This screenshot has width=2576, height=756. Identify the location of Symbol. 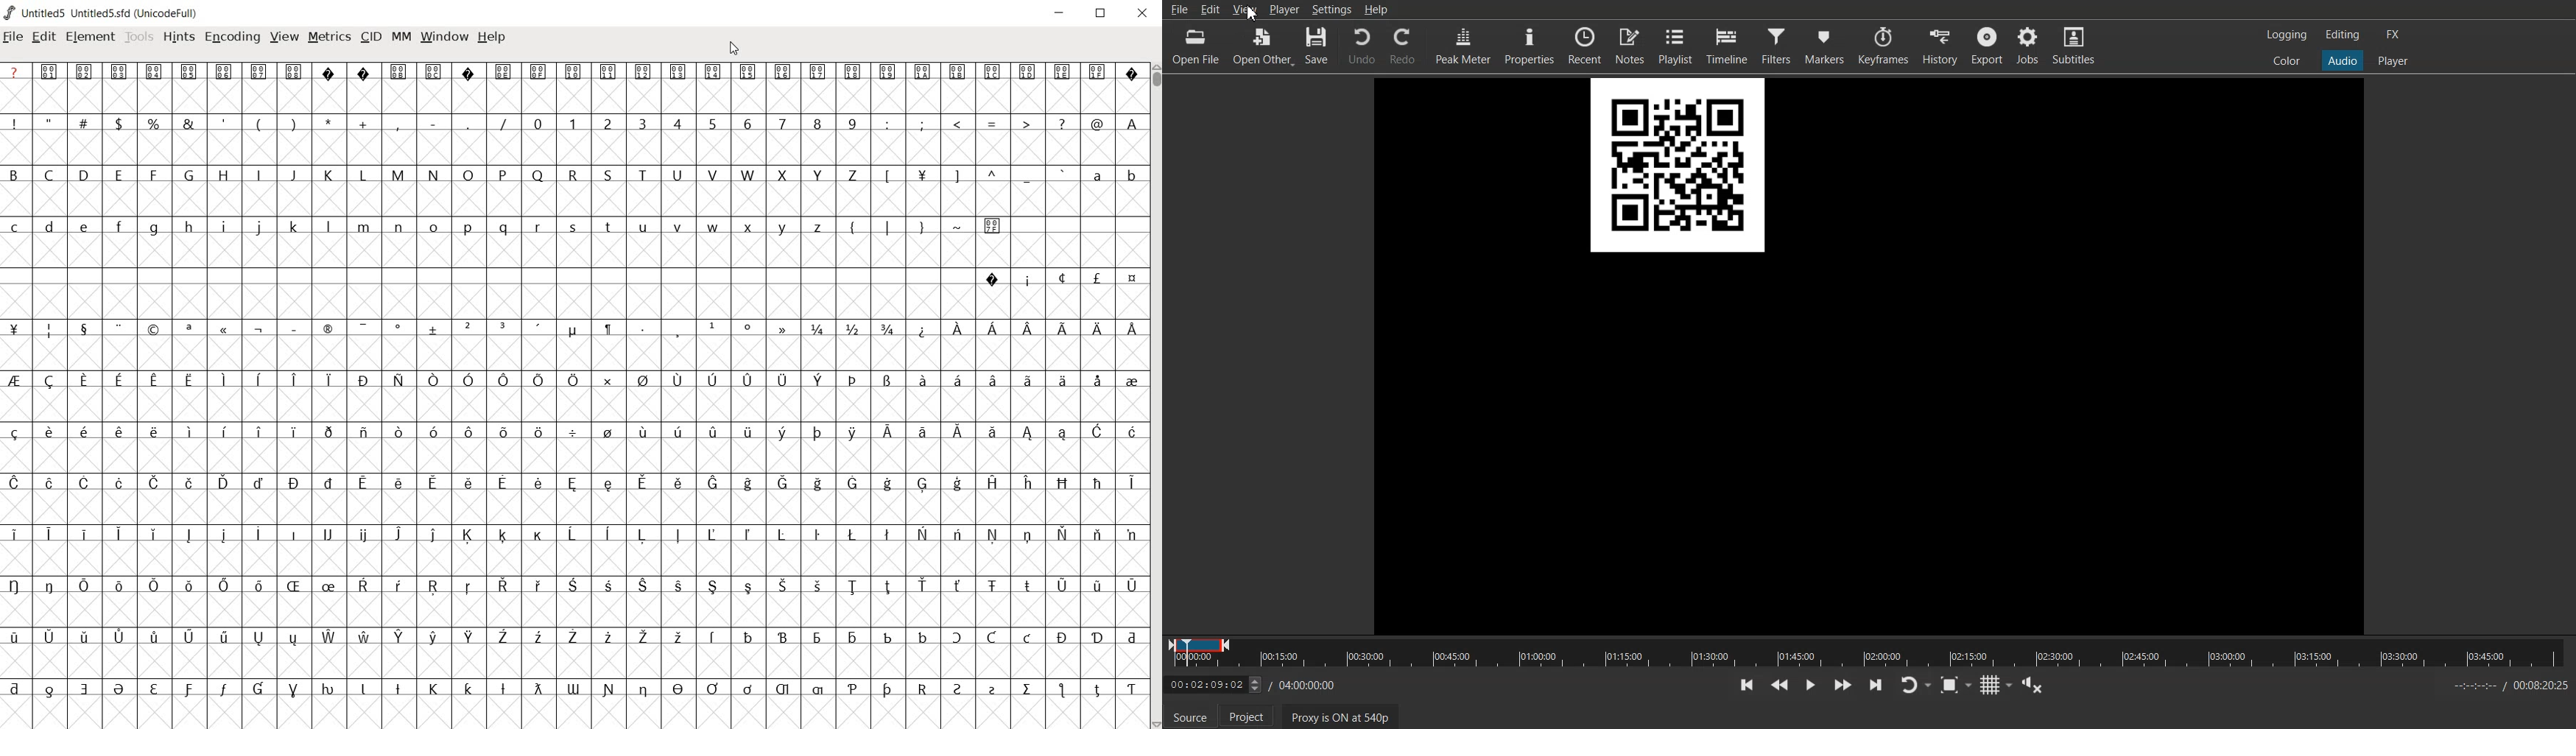
(818, 534).